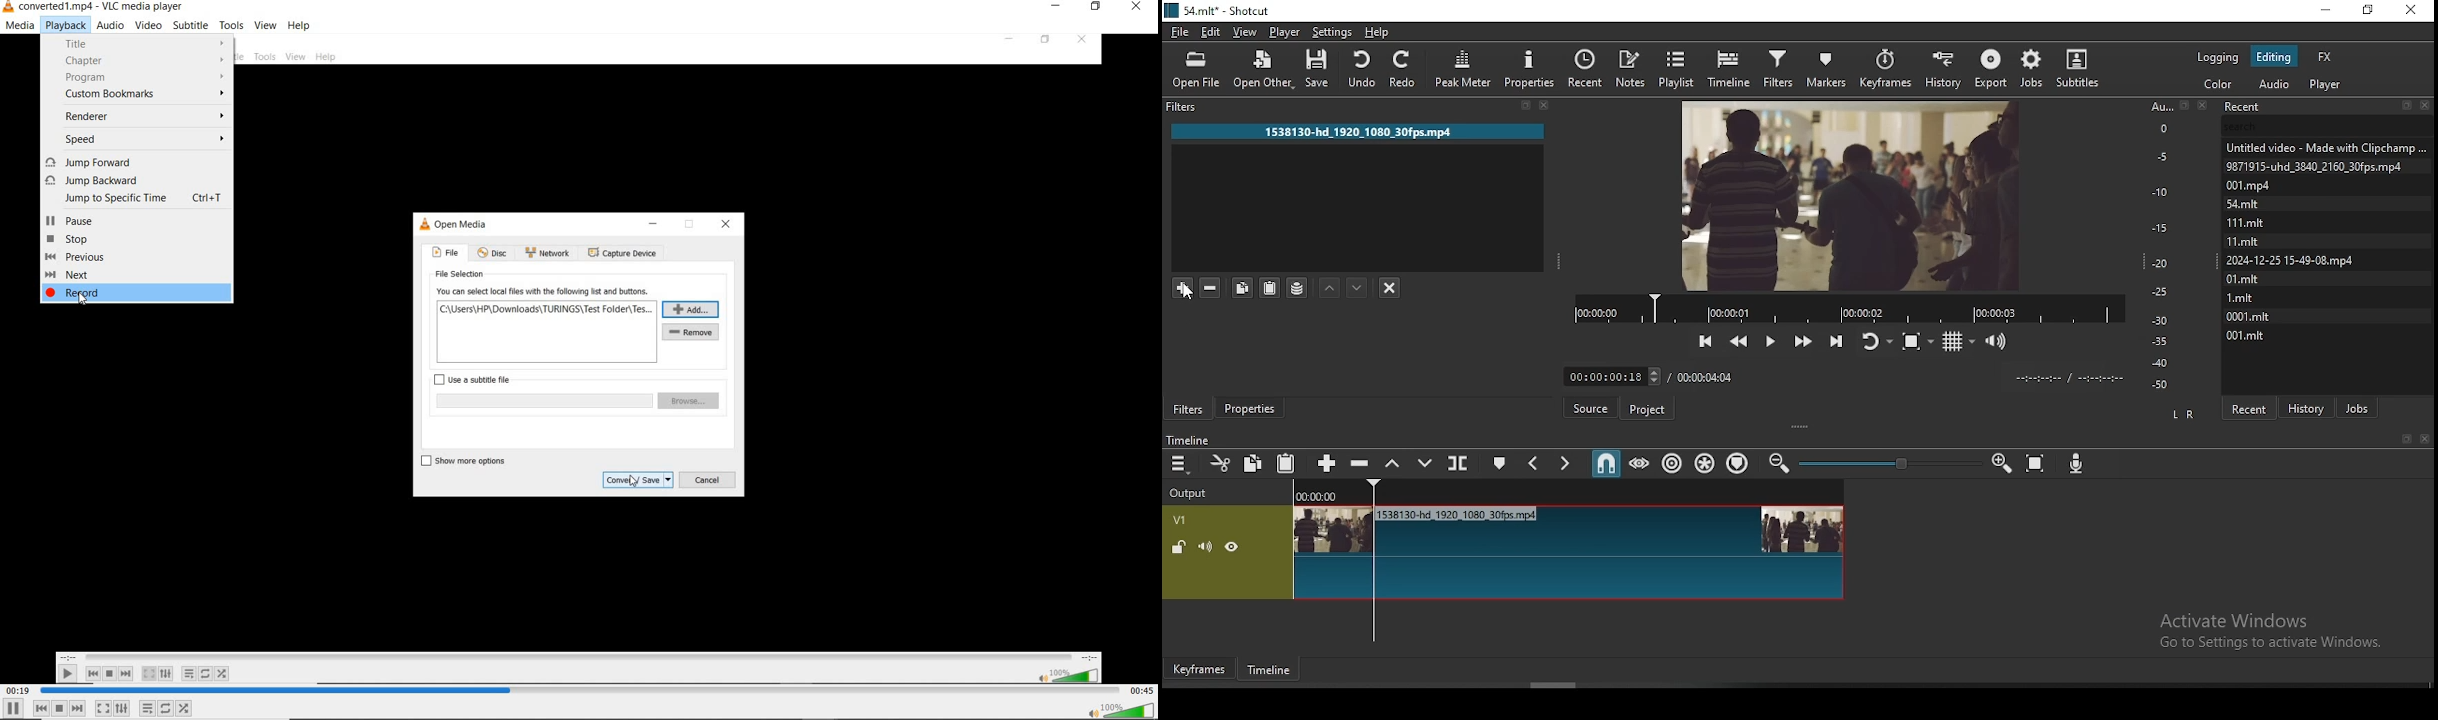 This screenshot has width=2464, height=728. Describe the element at coordinates (1645, 406) in the screenshot. I see `project` at that location.